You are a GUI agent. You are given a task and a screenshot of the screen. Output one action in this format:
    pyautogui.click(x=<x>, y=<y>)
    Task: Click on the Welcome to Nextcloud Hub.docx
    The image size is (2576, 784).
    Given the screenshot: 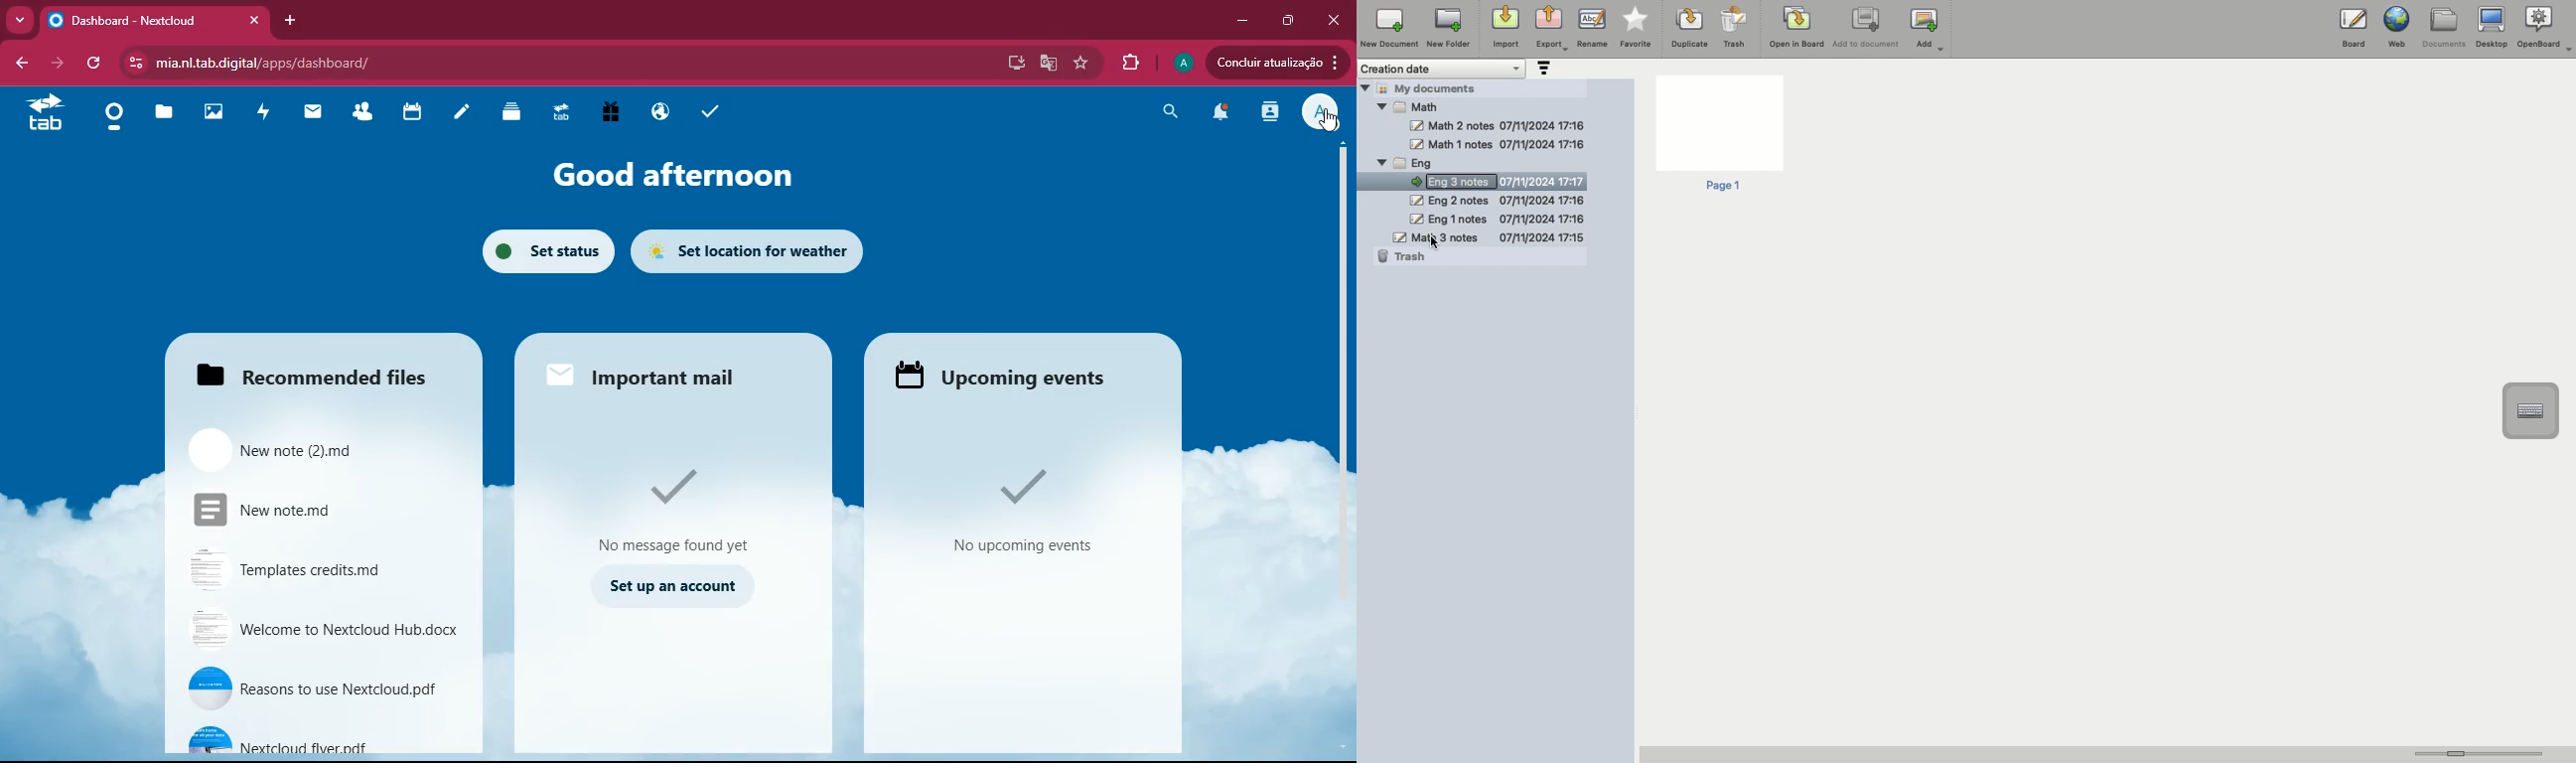 What is the action you would take?
    pyautogui.click(x=324, y=627)
    